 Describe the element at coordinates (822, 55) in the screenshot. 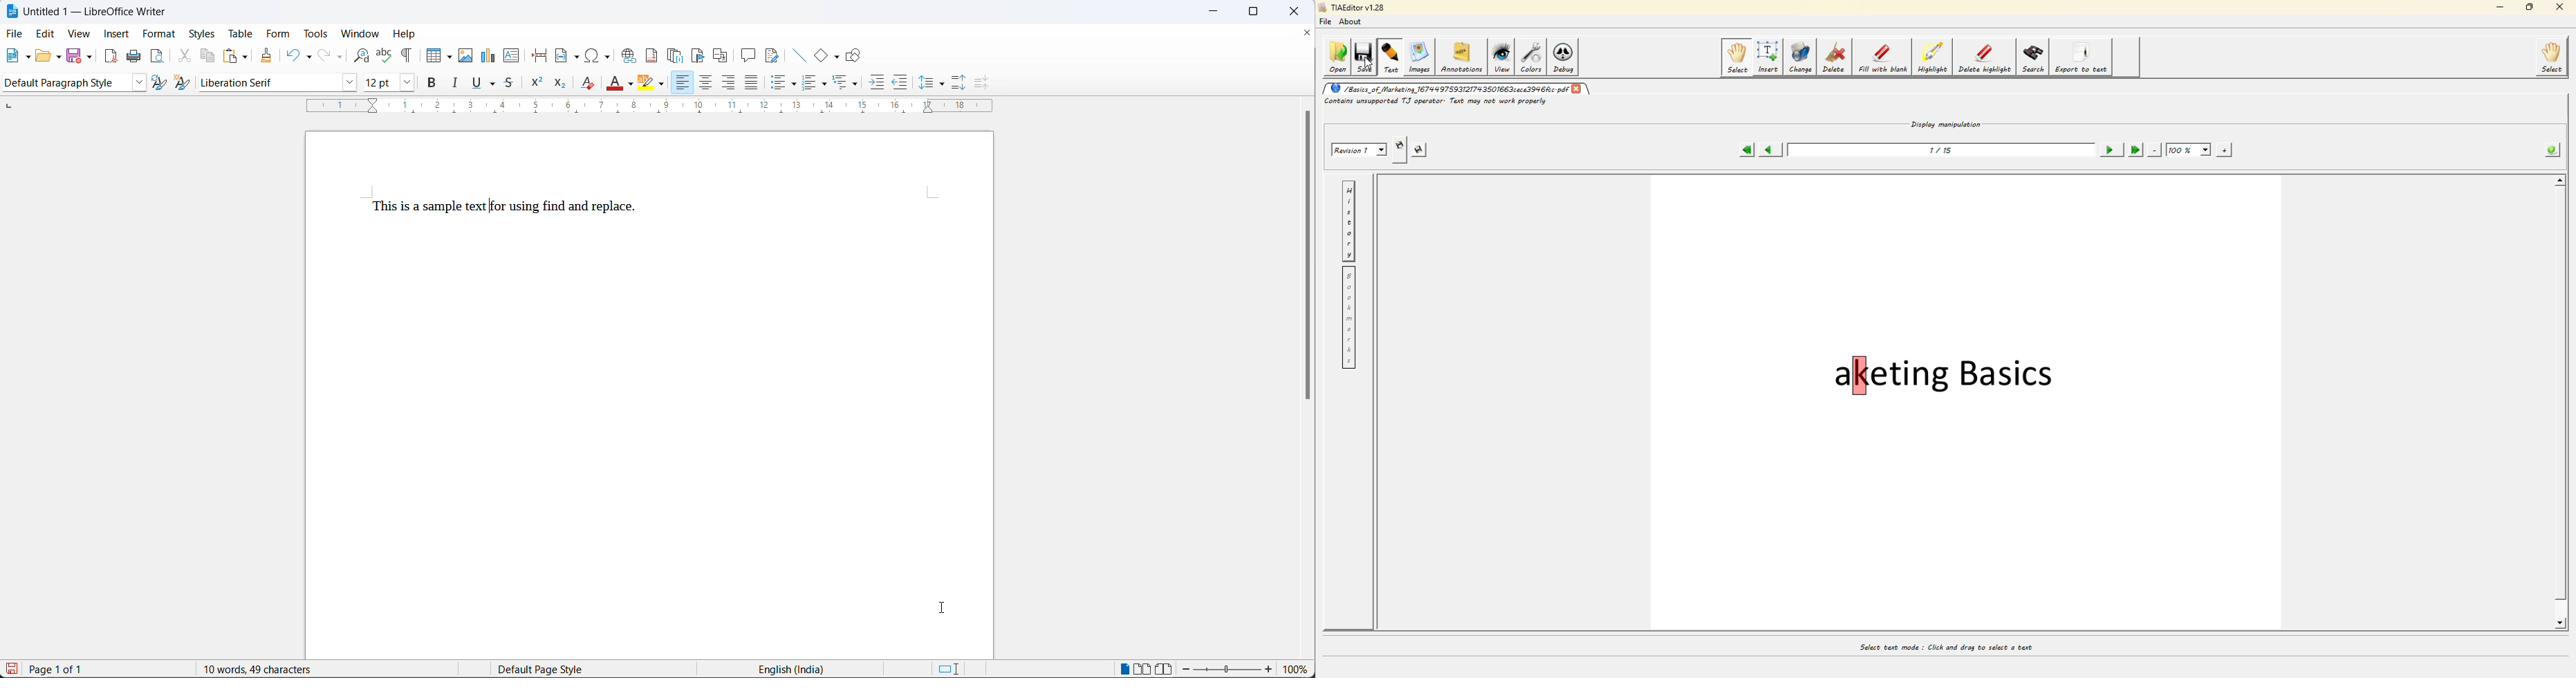

I see `basic shapes` at that location.